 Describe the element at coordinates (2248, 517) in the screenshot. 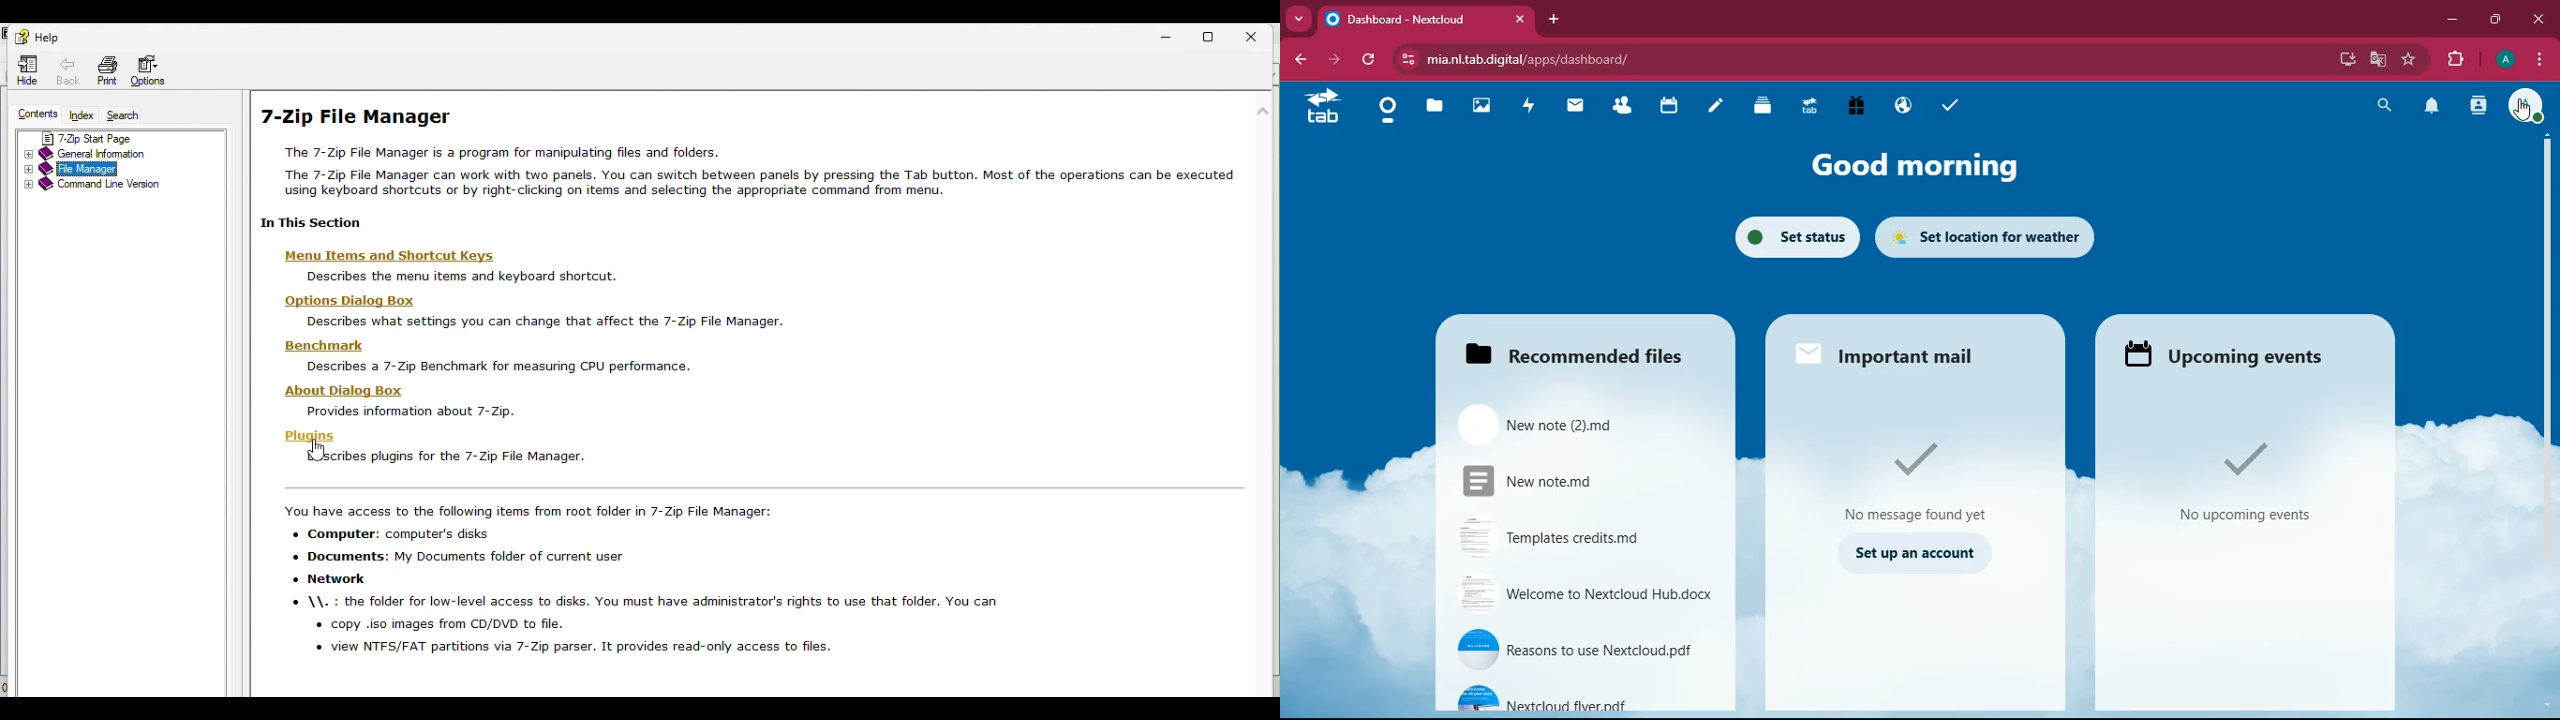

I see `No upcoming events` at that location.